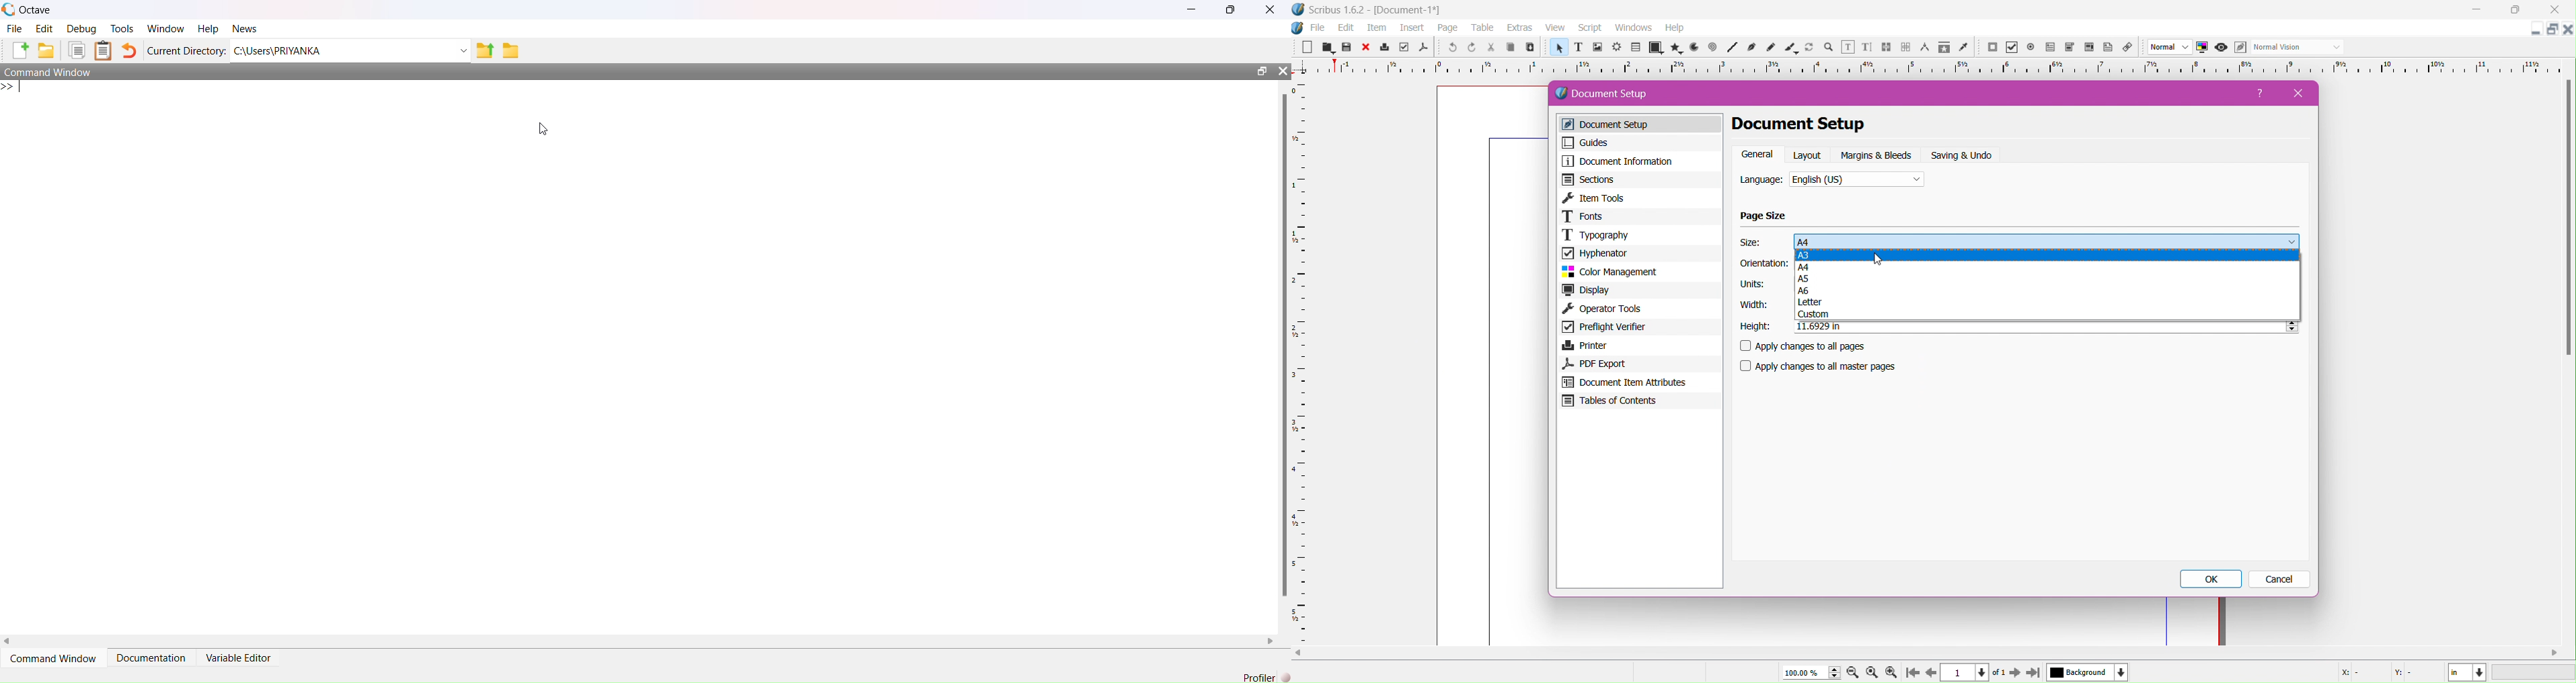 This screenshot has width=2576, height=700. Describe the element at coordinates (2033, 674) in the screenshot. I see `go to last page` at that location.